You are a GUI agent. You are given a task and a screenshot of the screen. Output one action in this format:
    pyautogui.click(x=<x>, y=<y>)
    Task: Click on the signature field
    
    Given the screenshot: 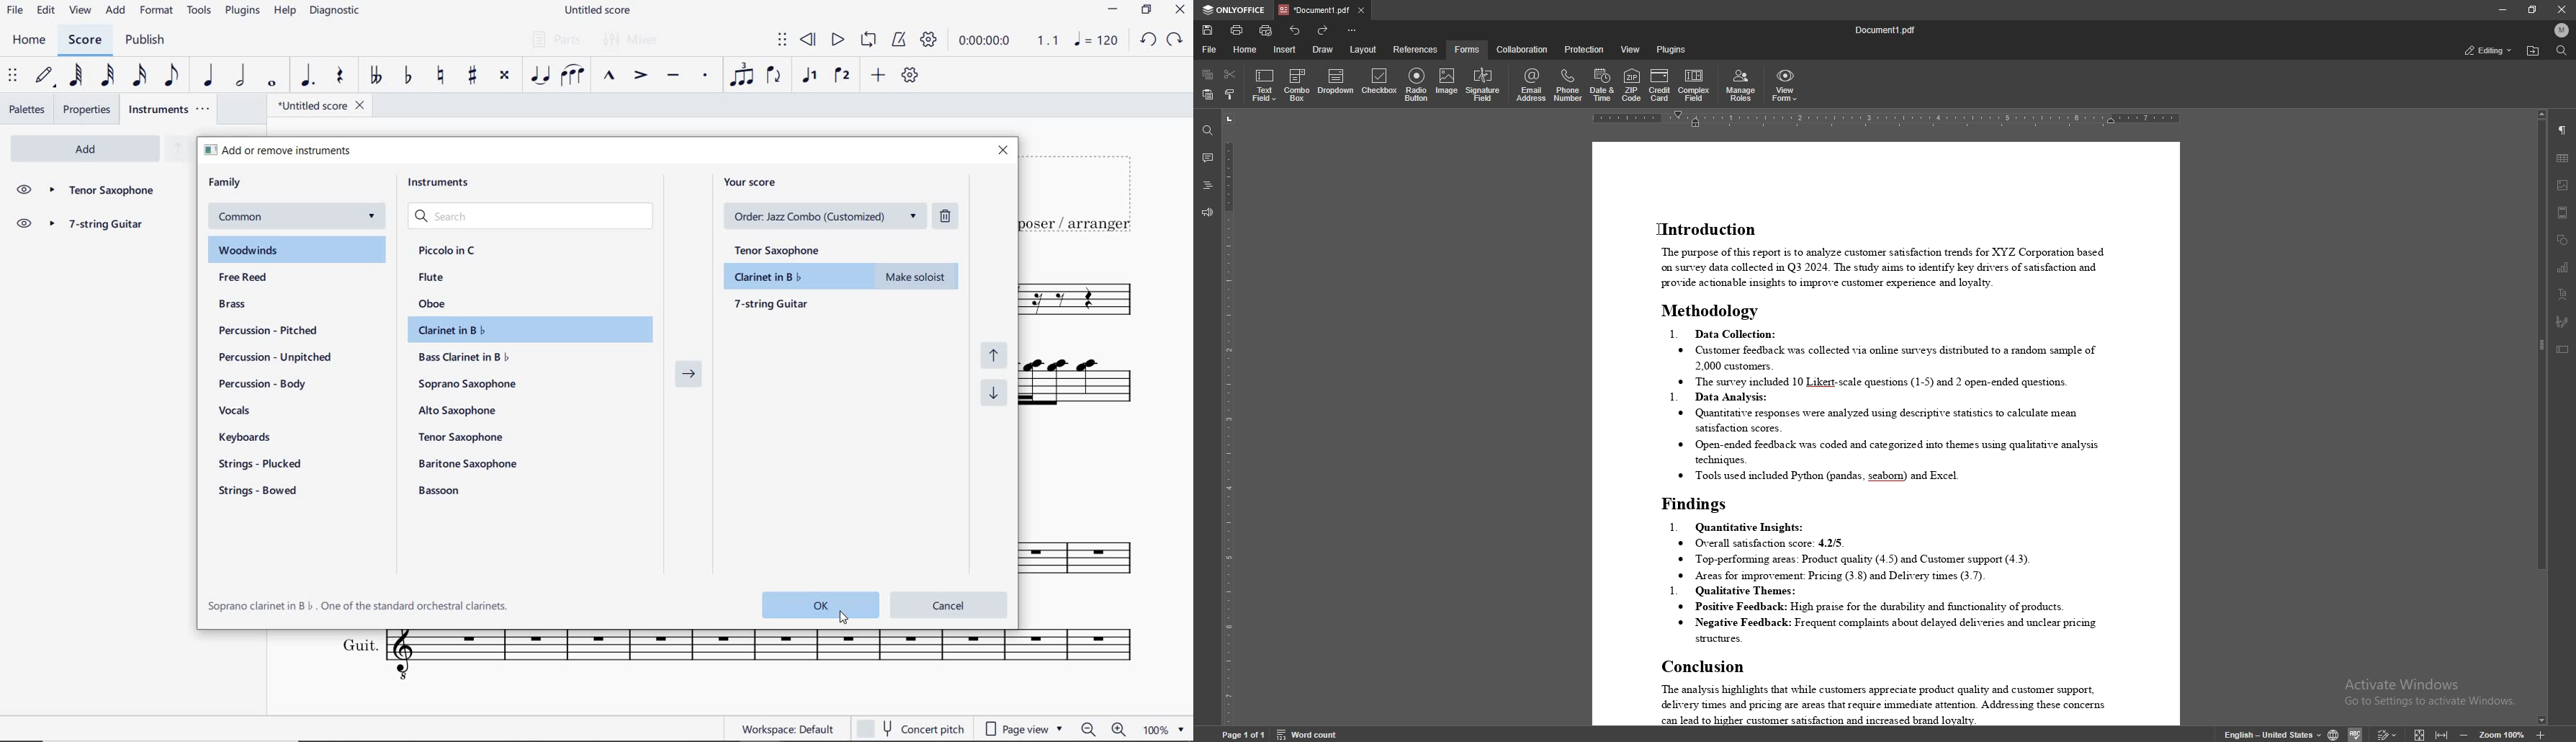 What is the action you would take?
    pyautogui.click(x=2562, y=322)
    